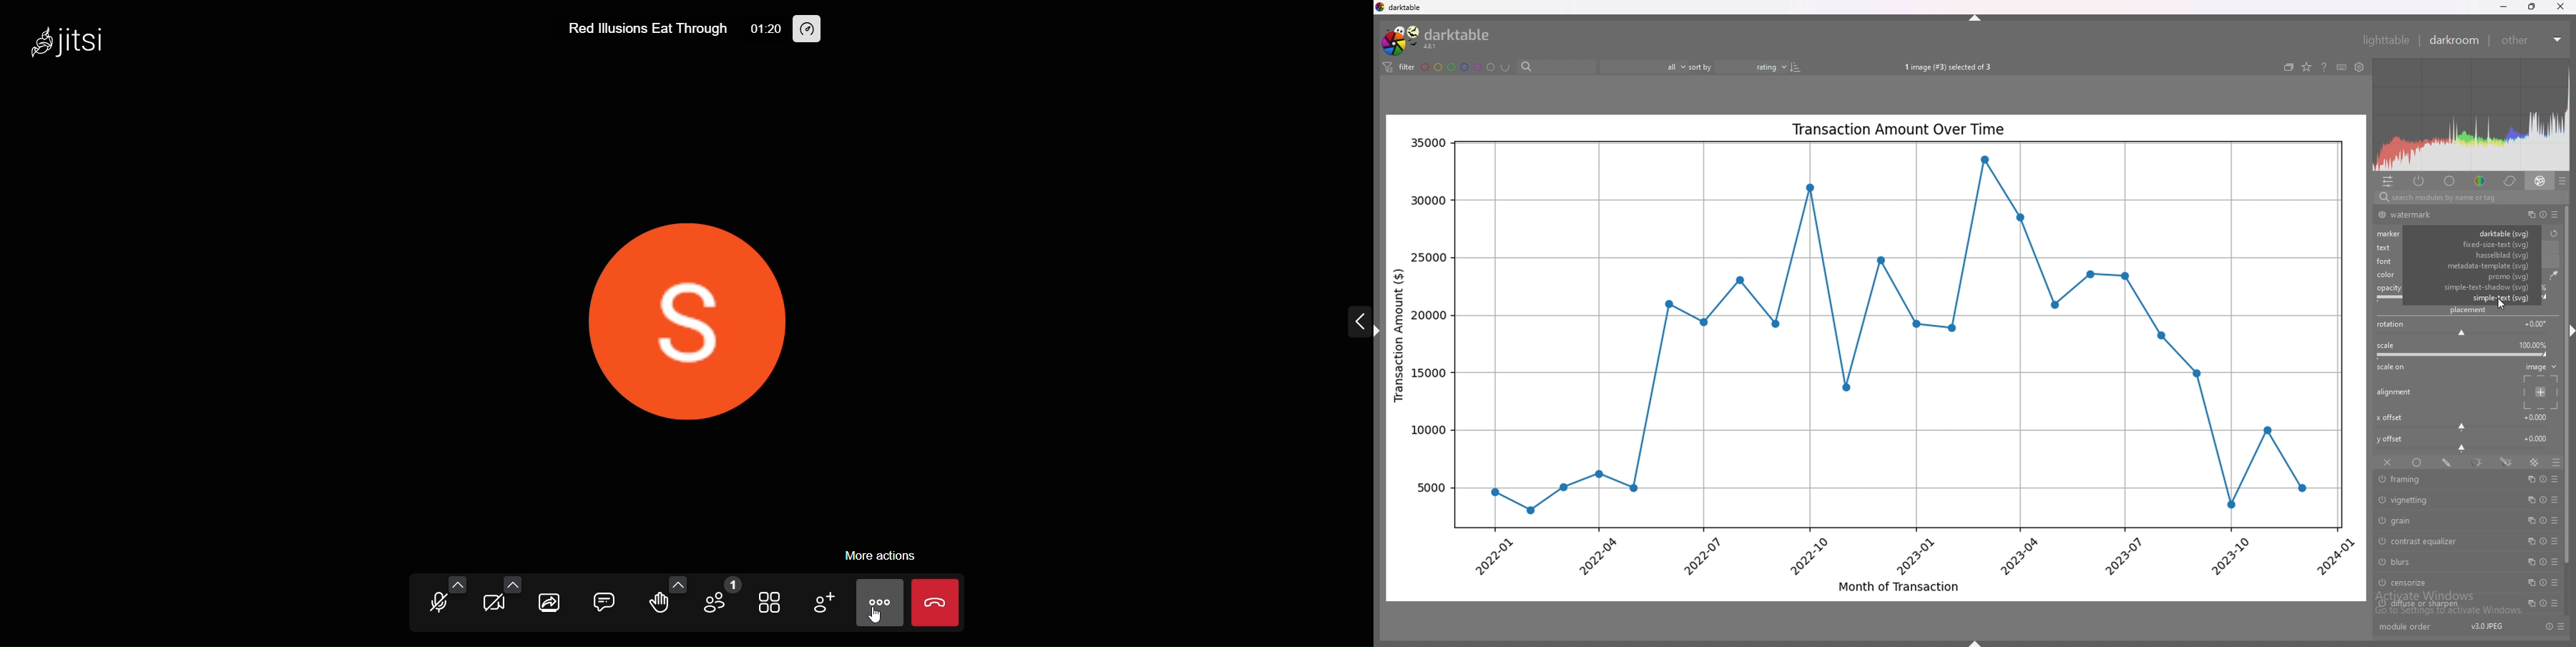  What do you see at coordinates (2543, 562) in the screenshot?
I see `reset` at bounding box center [2543, 562].